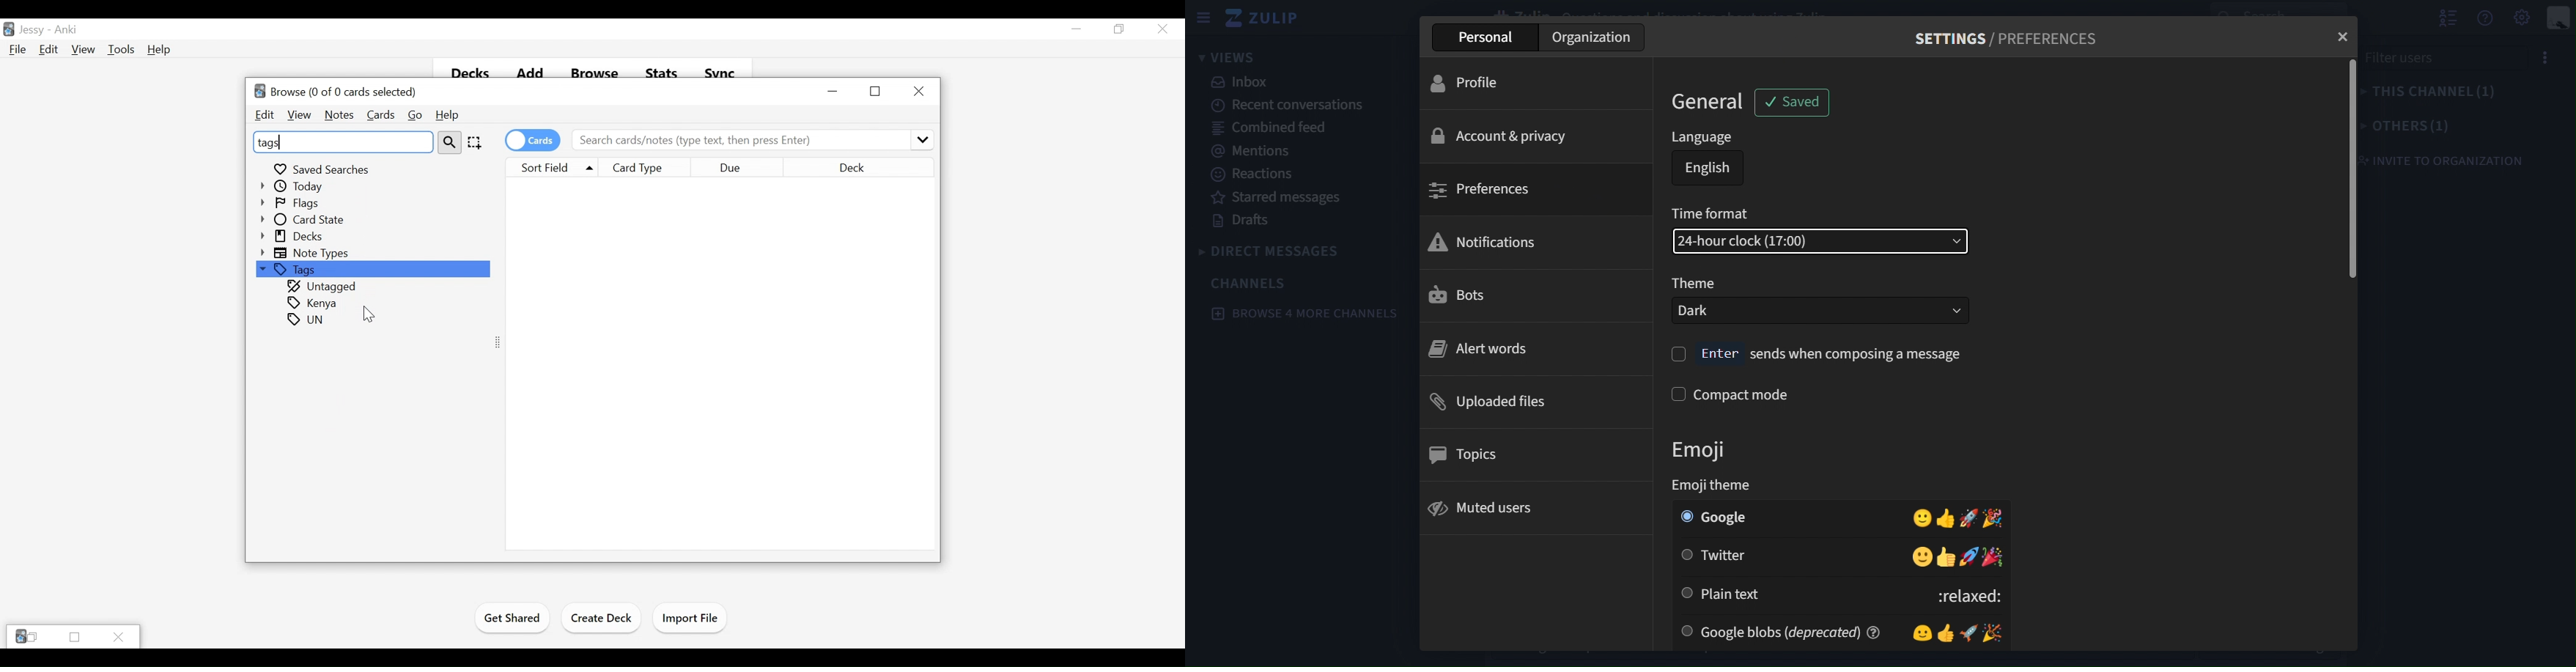 The height and width of the screenshot is (672, 2576). Describe the element at coordinates (122, 50) in the screenshot. I see `Tools` at that location.